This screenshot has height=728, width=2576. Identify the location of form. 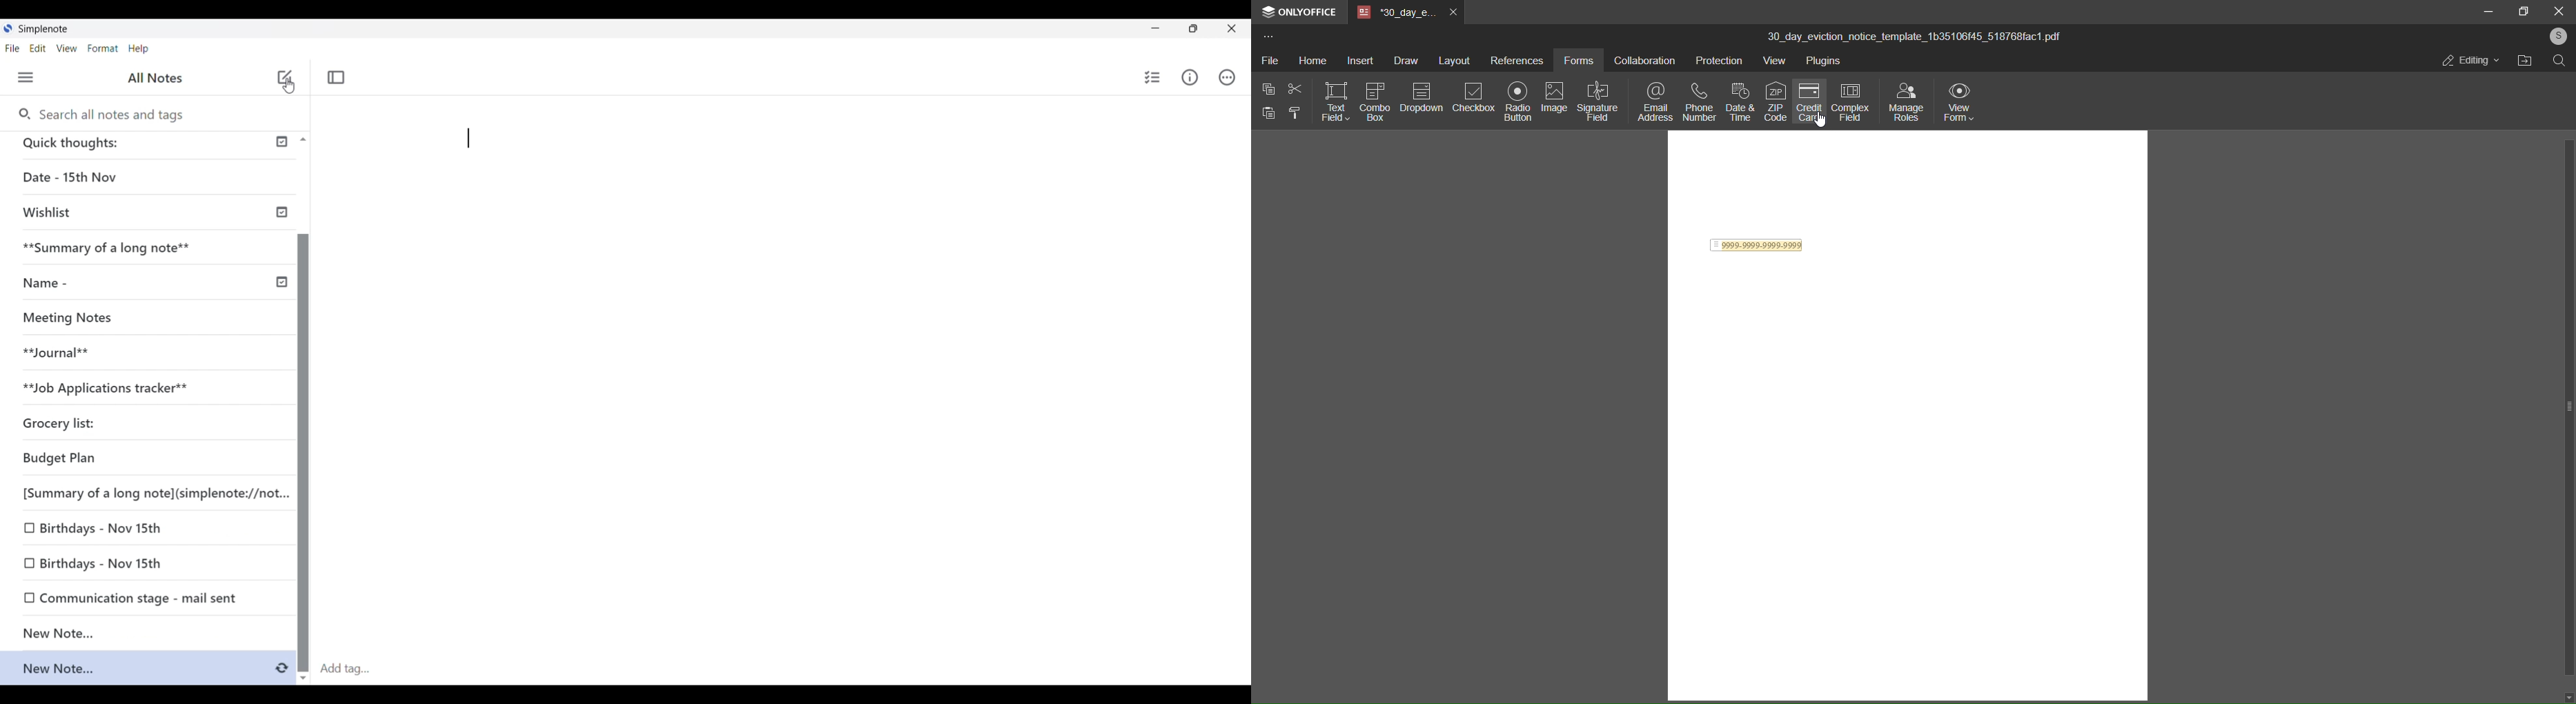
(1582, 59).